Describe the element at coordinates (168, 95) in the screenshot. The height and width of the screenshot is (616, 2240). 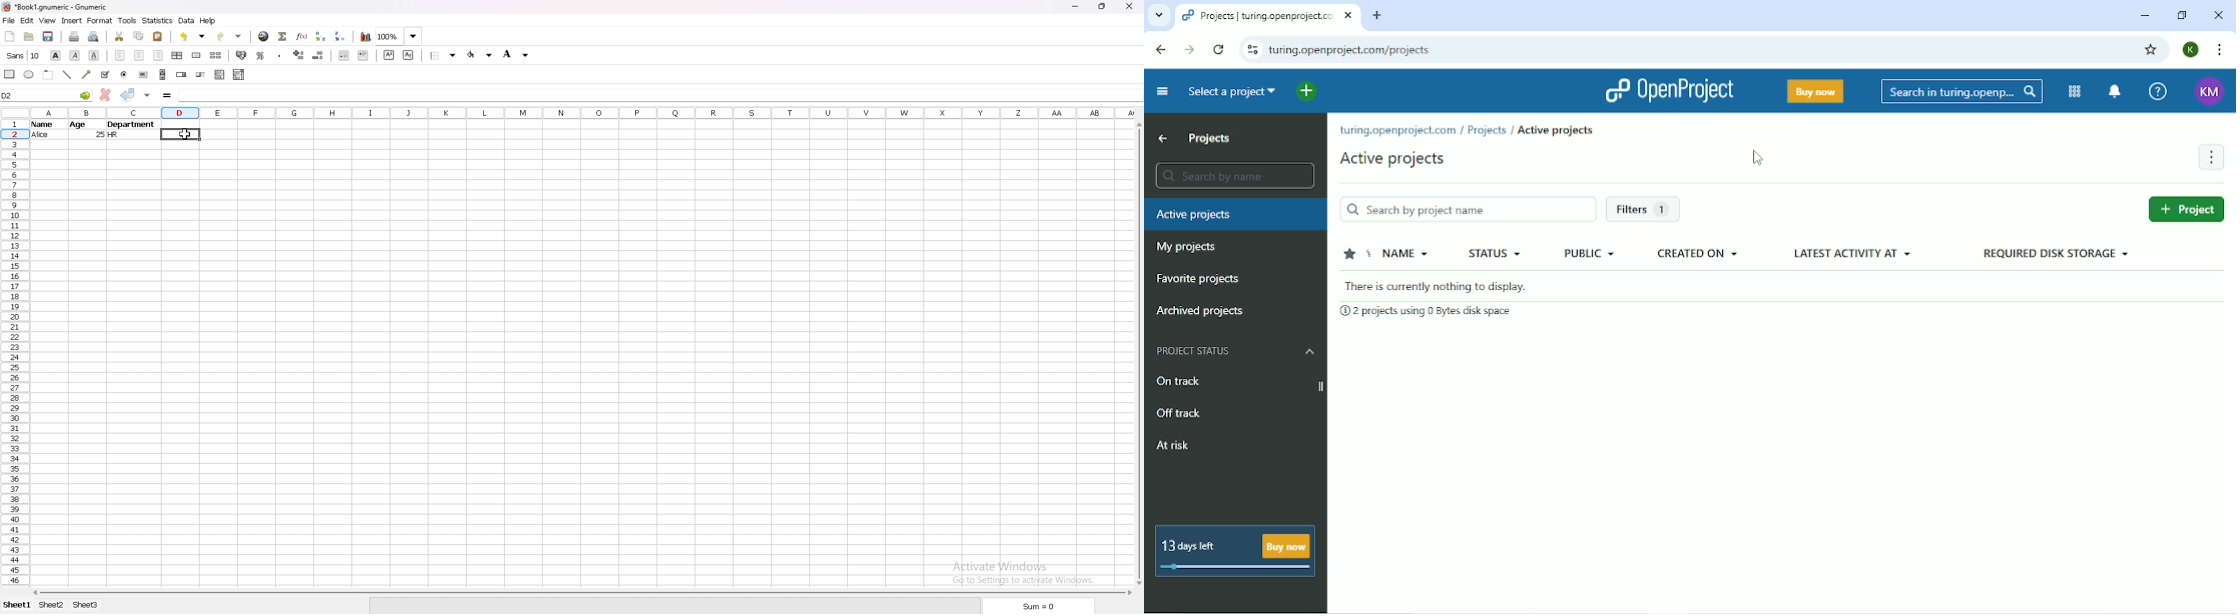
I see `formula` at that location.